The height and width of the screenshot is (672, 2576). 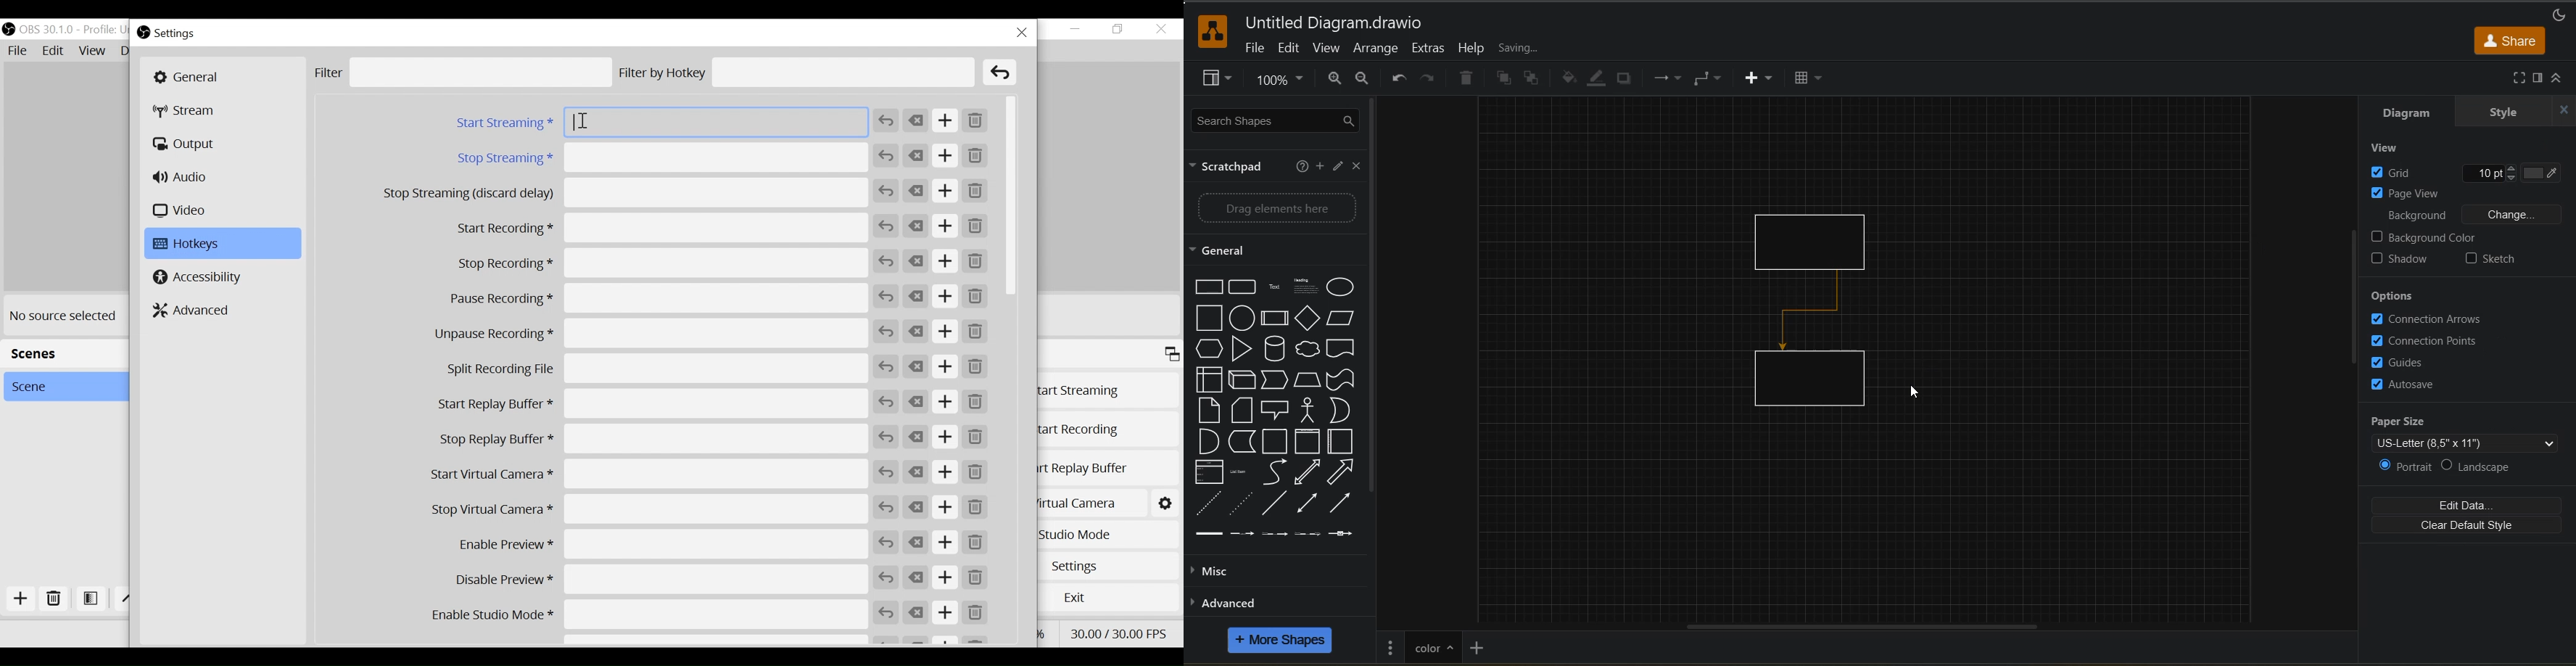 I want to click on Add, so click(x=946, y=438).